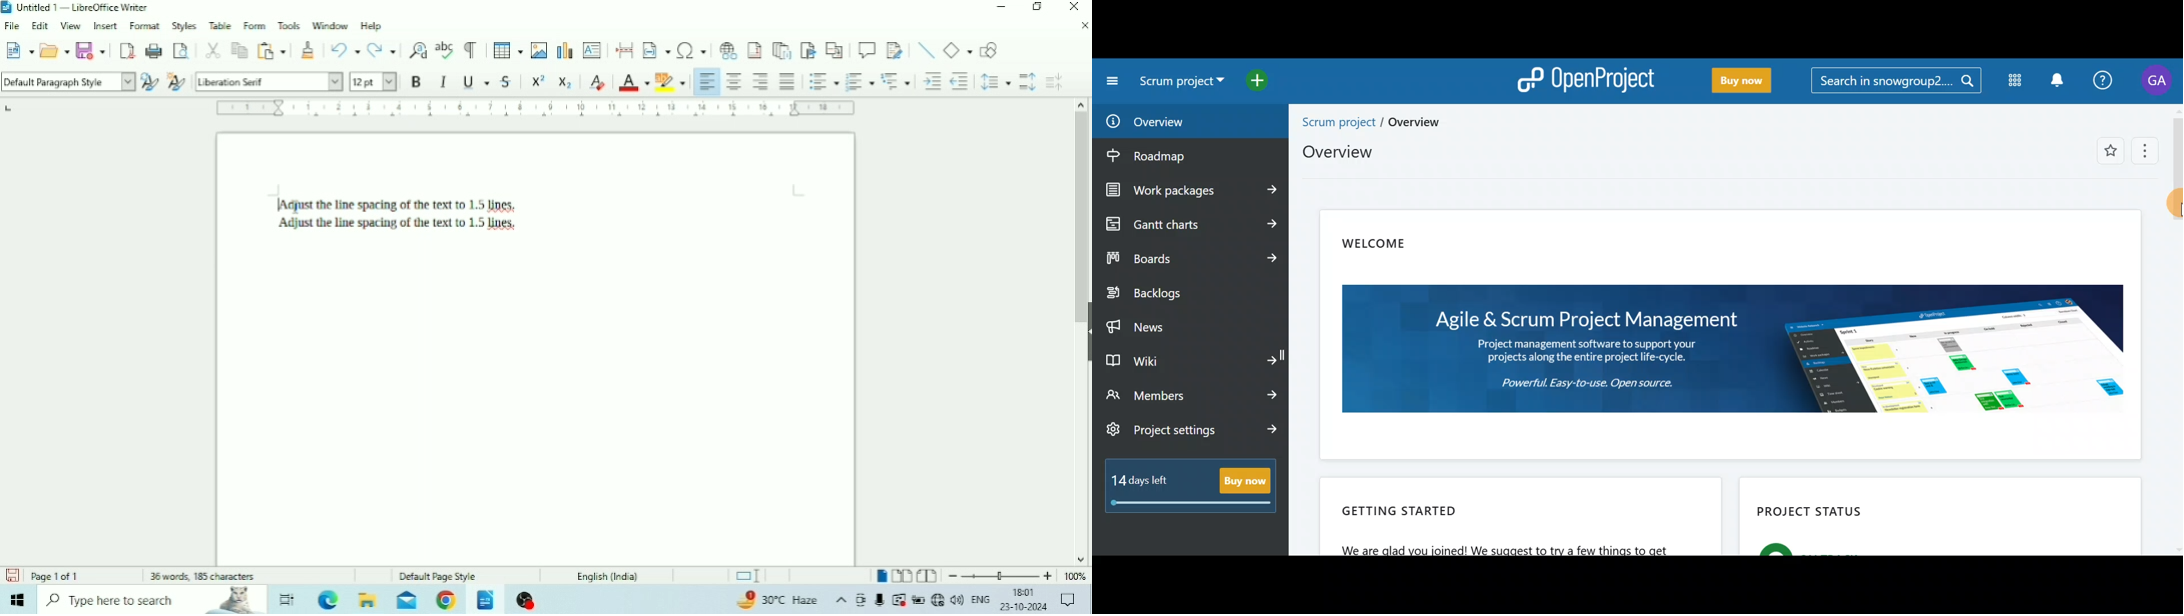 Image resolution: width=2184 pixels, height=616 pixels. What do you see at coordinates (728, 49) in the screenshot?
I see `Insert Hyperlink` at bounding box center [728, 49].